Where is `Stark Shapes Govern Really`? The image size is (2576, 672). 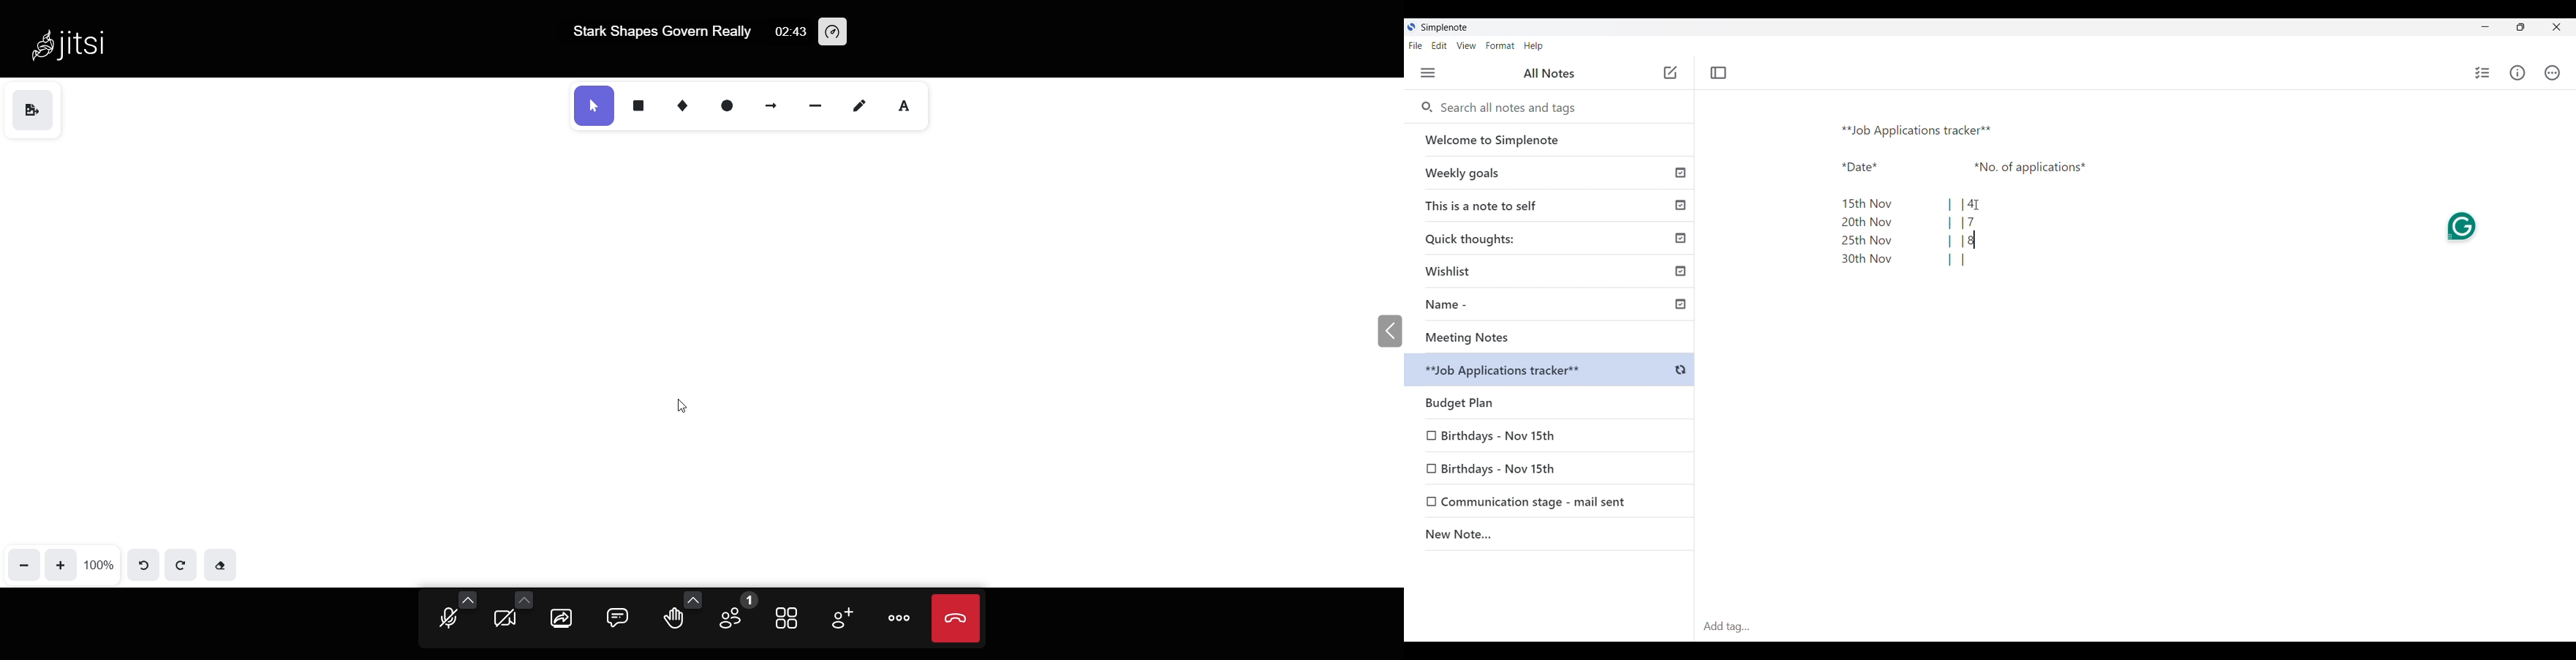
Stark Shapes Govern Really is located at coordinates (650, 32).